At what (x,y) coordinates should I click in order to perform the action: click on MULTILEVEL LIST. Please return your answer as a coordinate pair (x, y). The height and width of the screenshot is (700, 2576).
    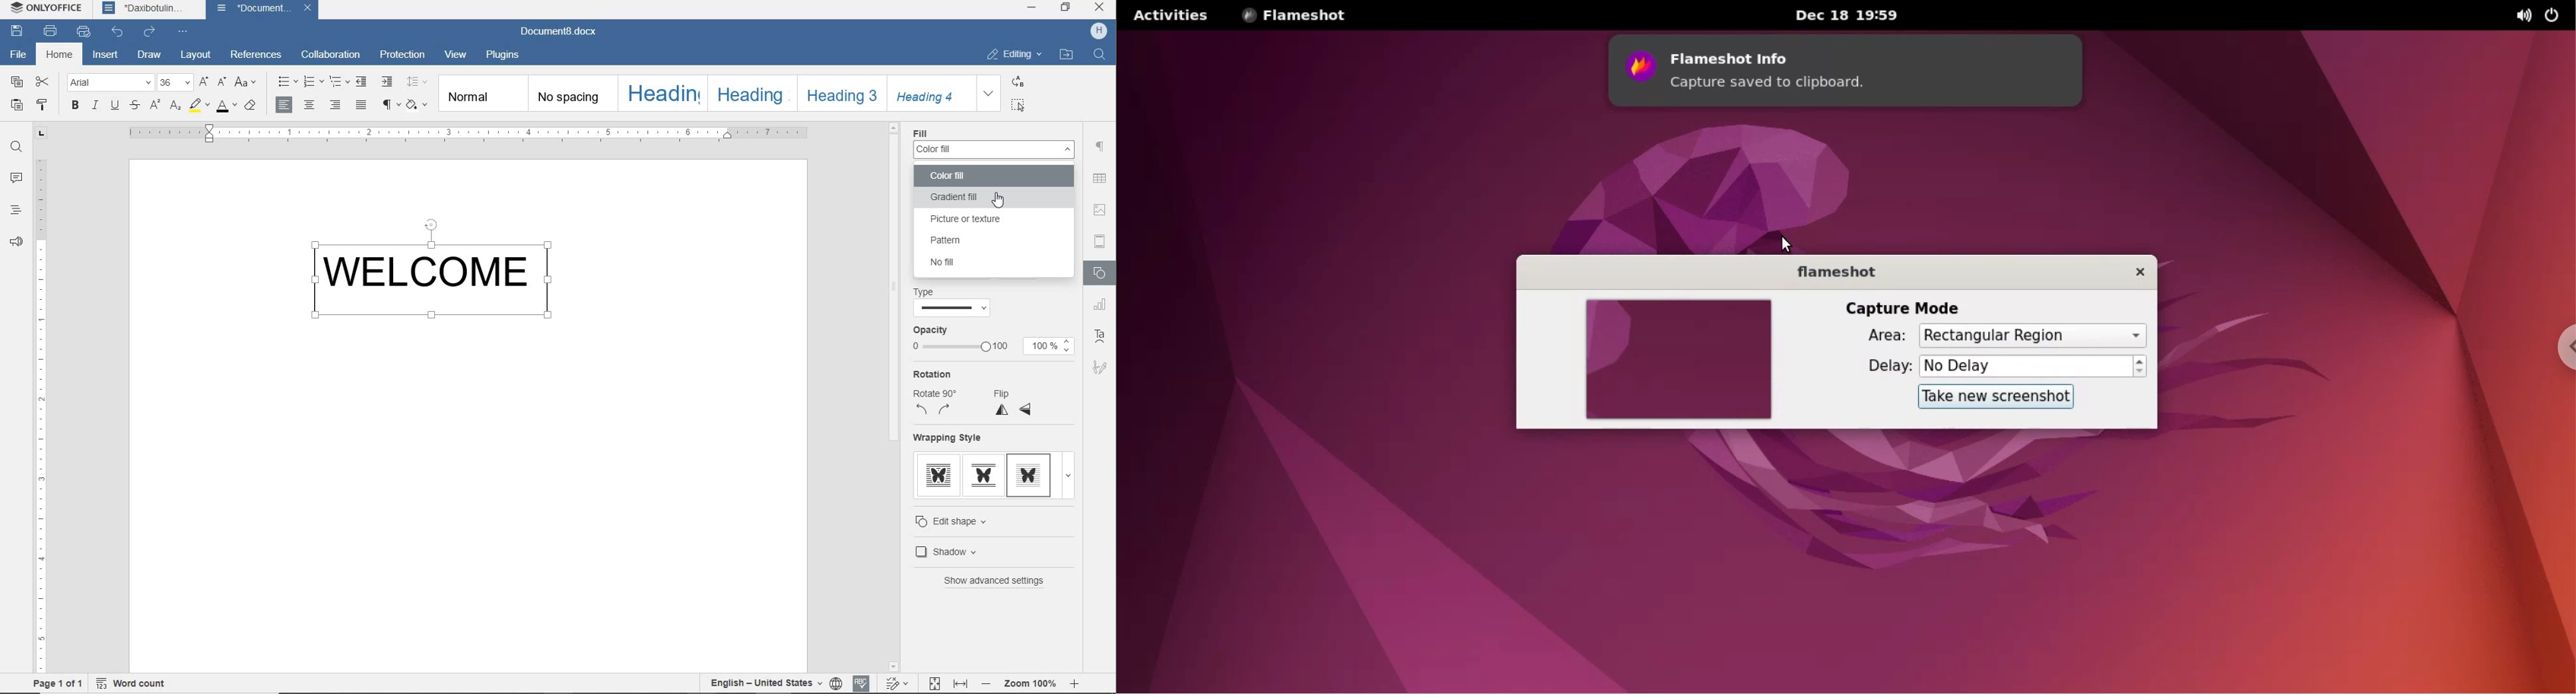
    Looking at the image, I should click on (338, 82).